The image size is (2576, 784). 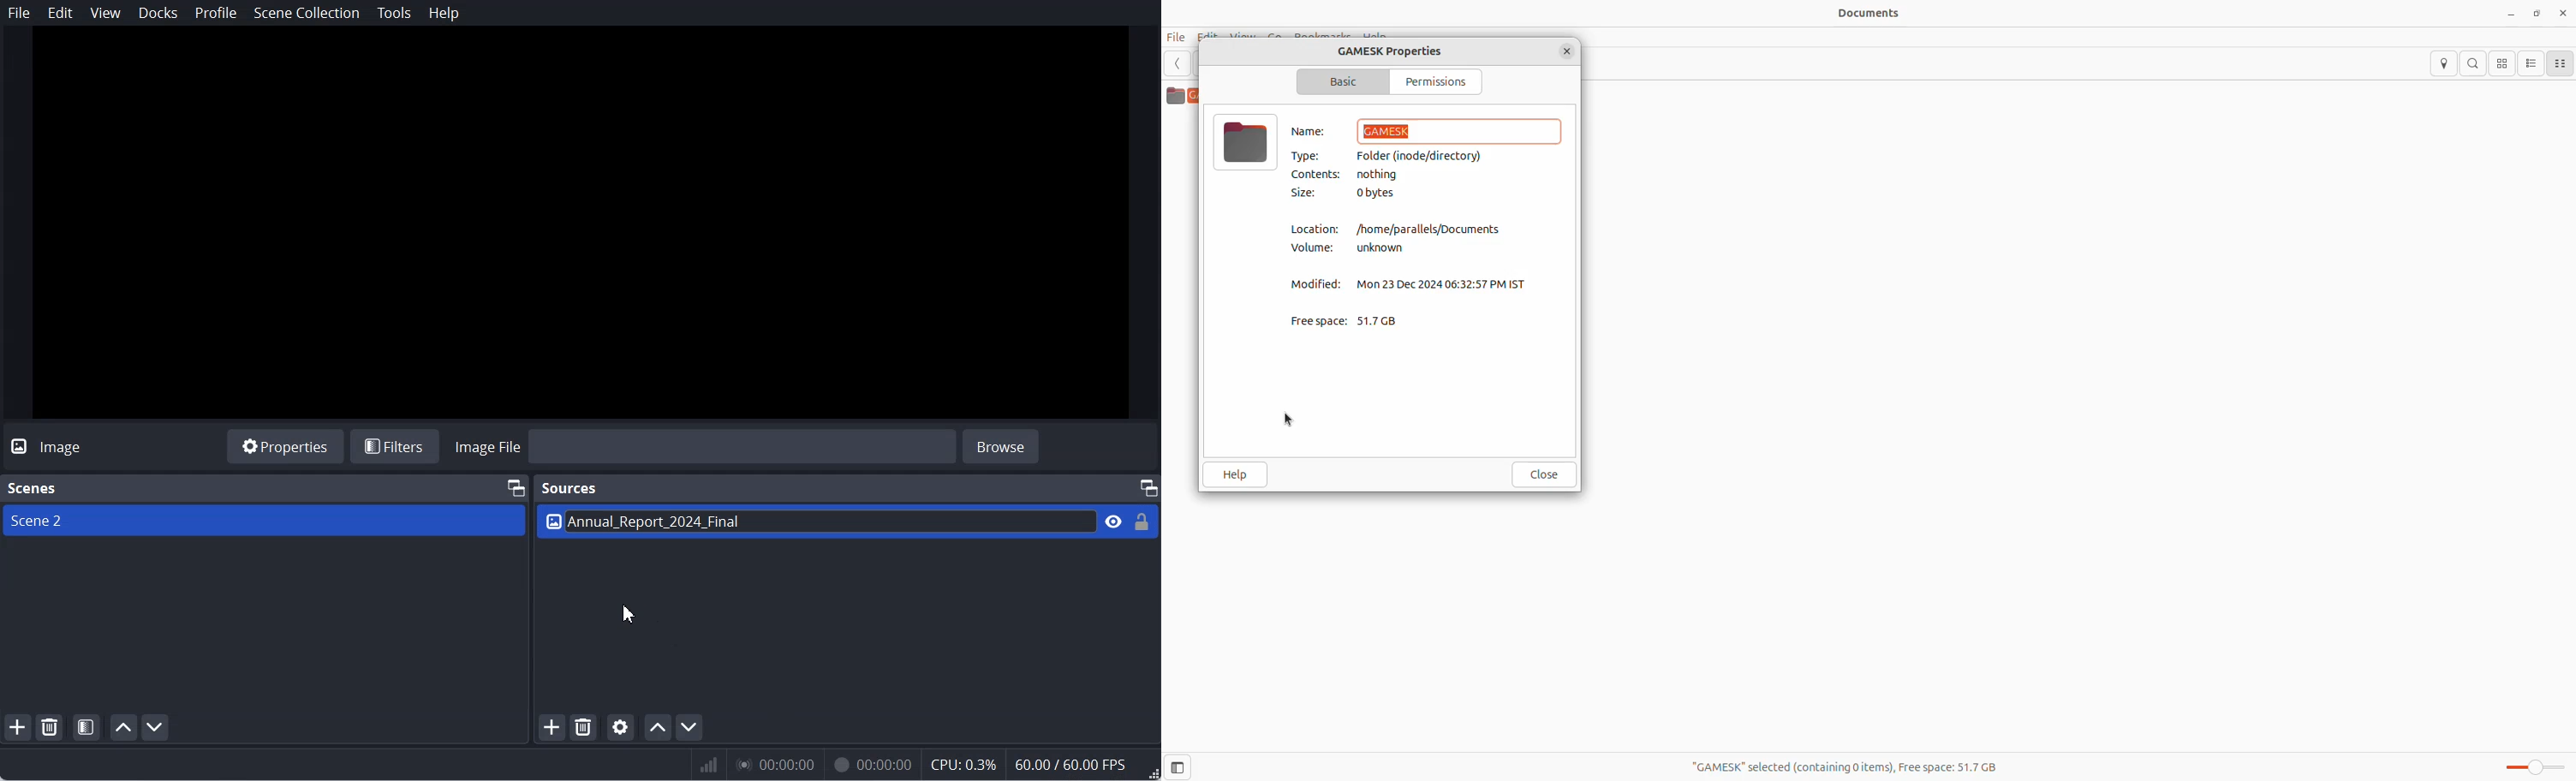 I want to click on Remove selected Scene, so click(x=50, y=727).